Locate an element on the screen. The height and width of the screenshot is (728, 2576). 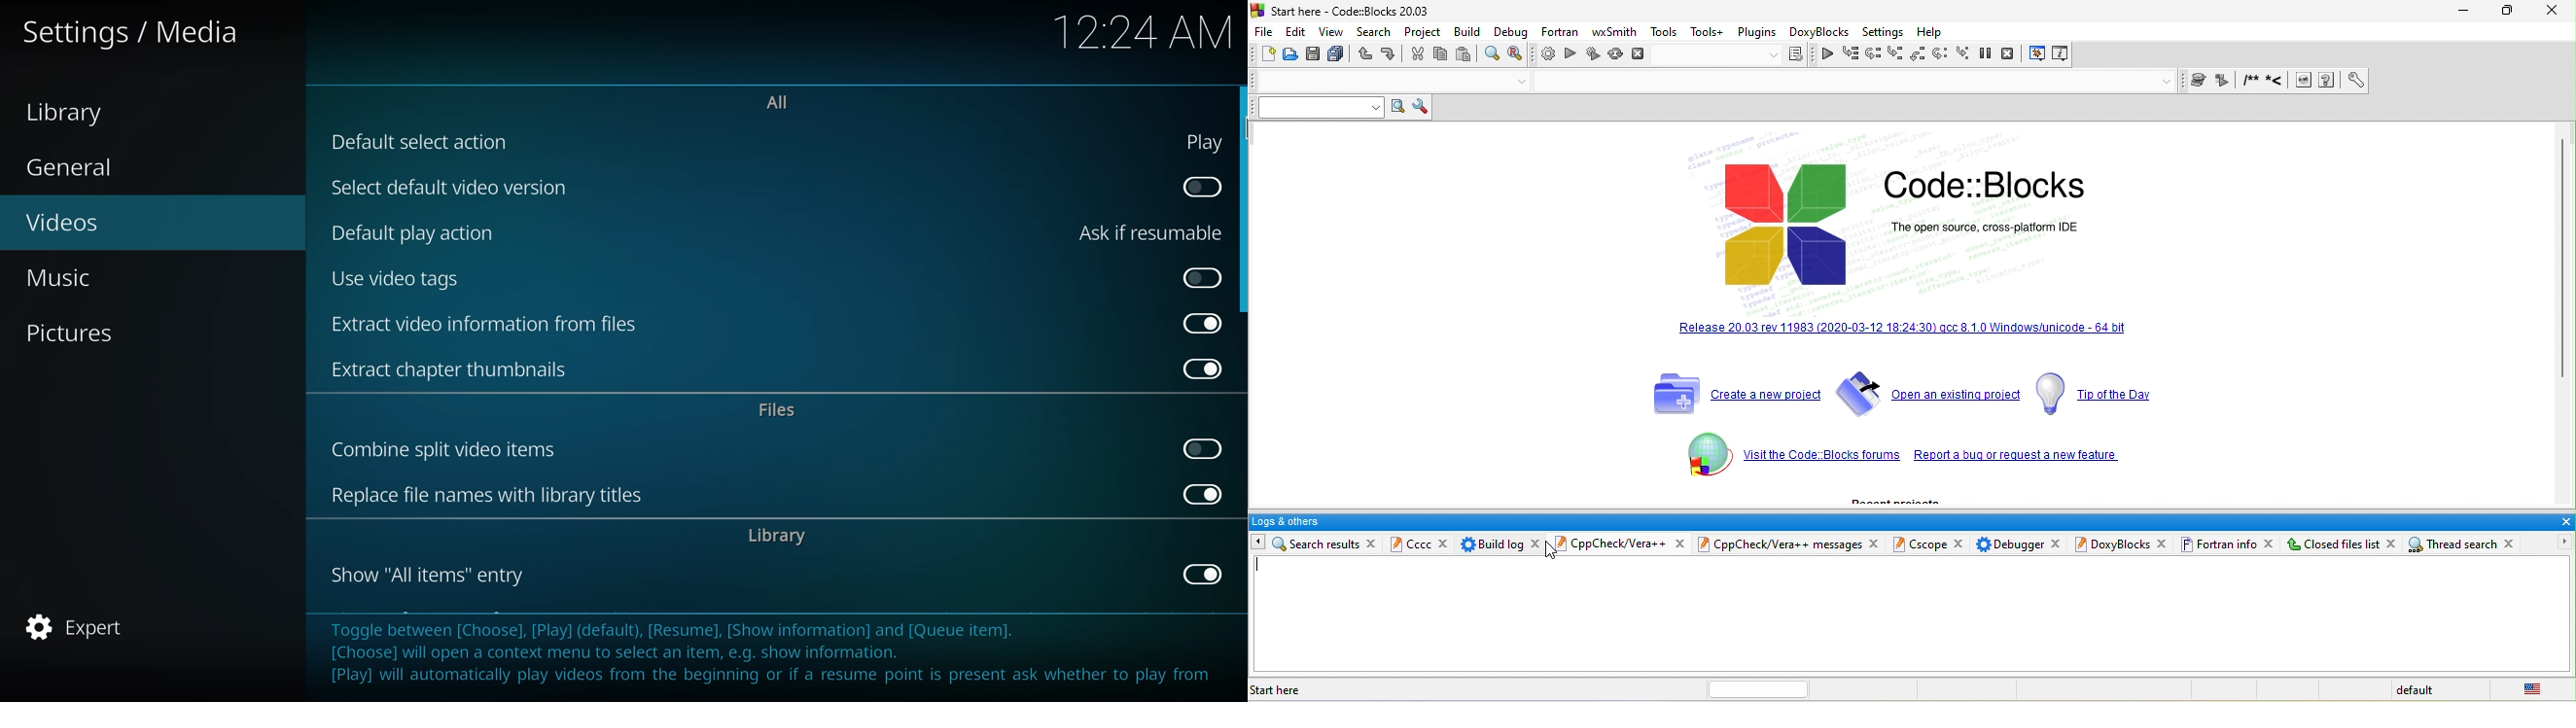
debug is located at coordinates (1511, 33).